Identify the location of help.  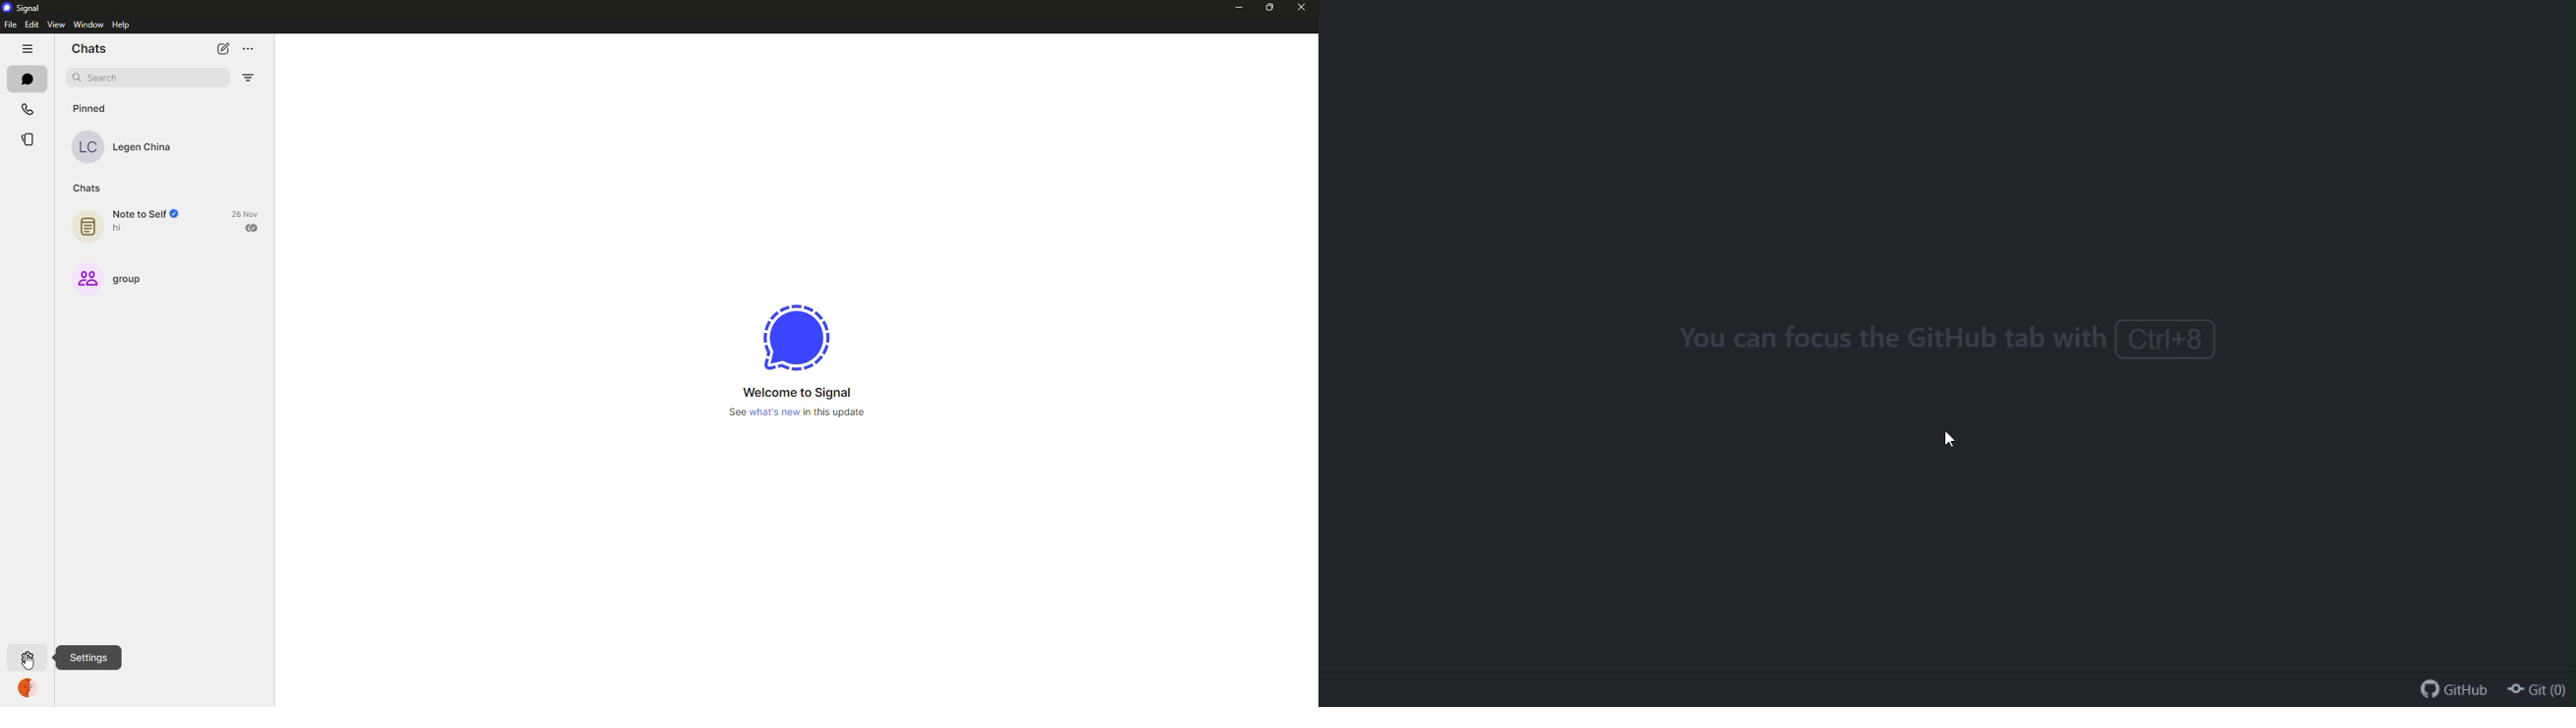
(121, 25).